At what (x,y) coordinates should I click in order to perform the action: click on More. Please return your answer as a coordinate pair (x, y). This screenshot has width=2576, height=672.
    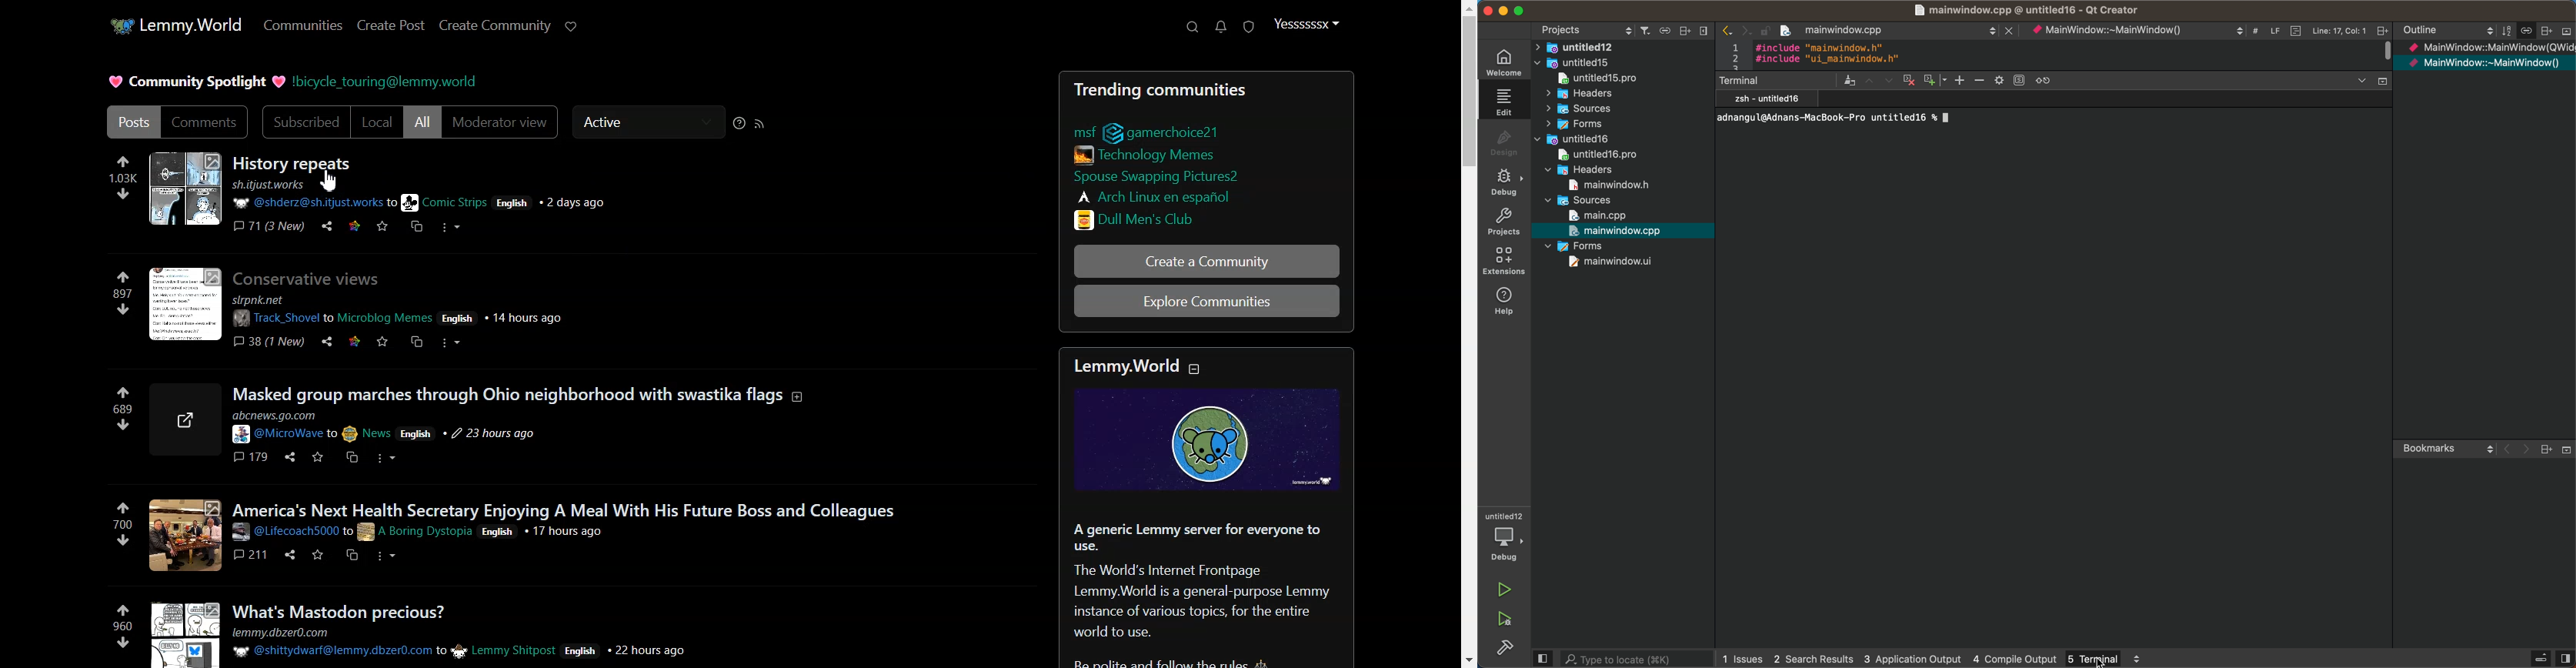
    Looking at the image, I should click on (450, 342).